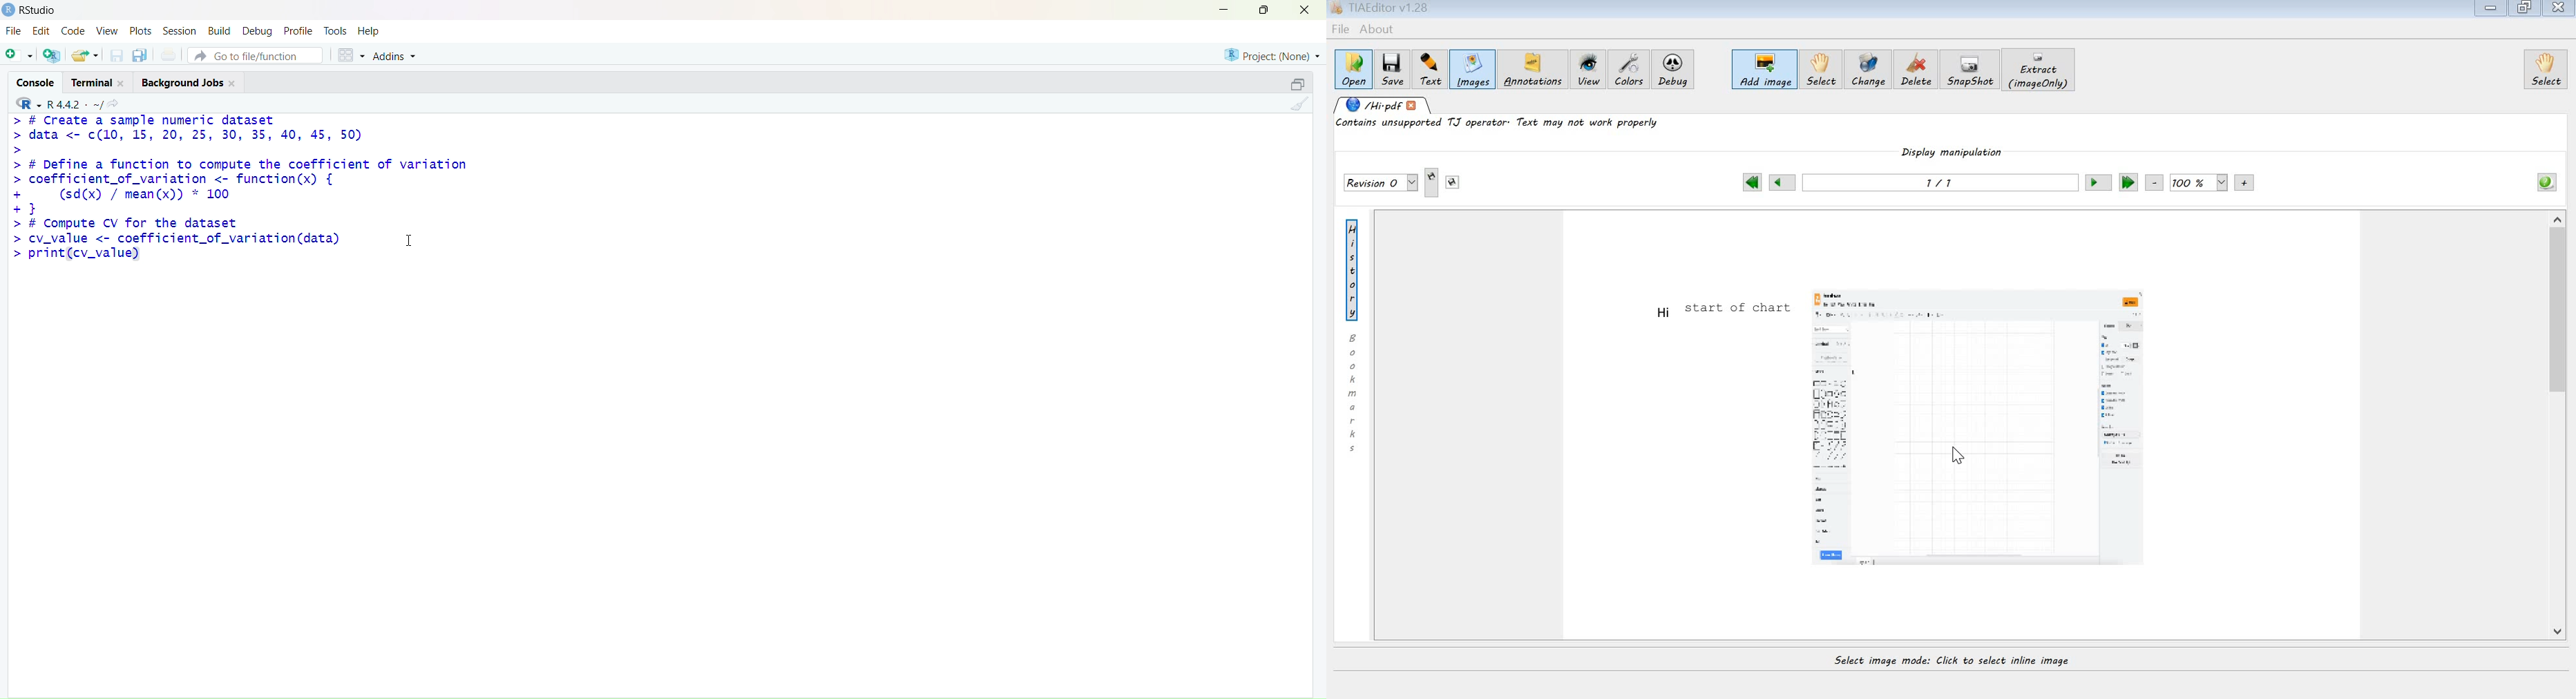 The height and width of the screenshot is (700, 2576). I want to click on edit, so click(41, 30).